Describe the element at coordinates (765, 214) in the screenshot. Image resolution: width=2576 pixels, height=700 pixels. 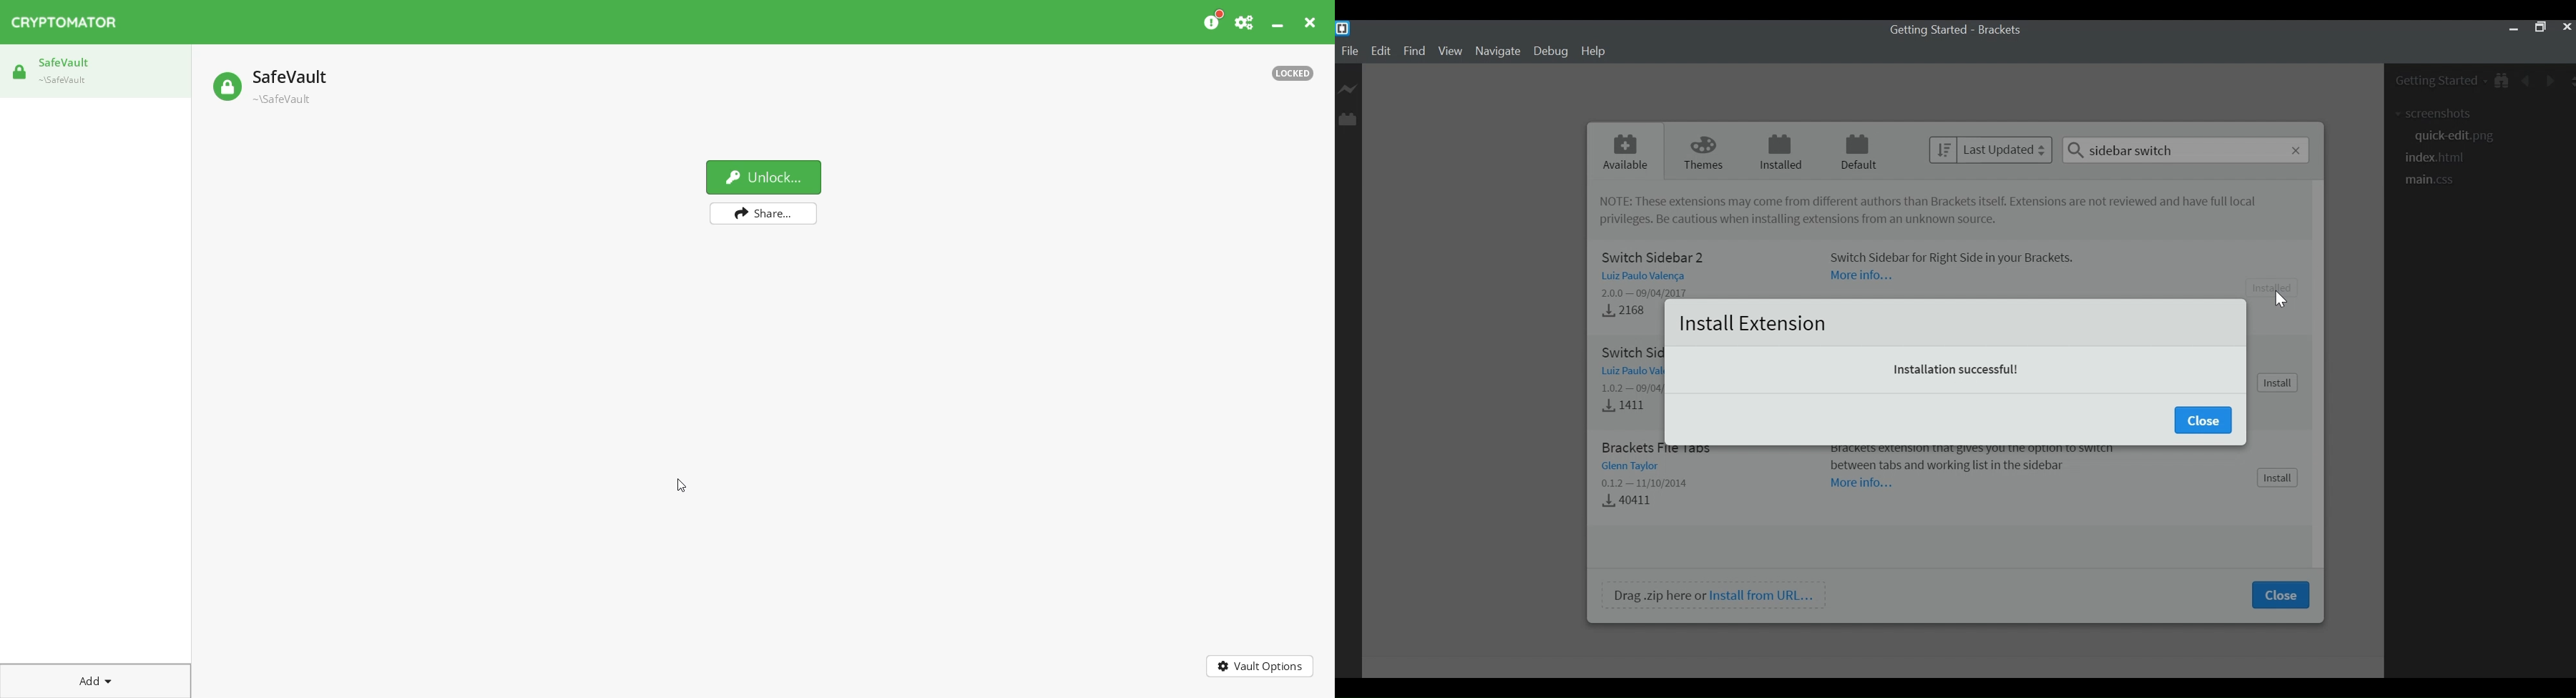
I see `Share` at that location.